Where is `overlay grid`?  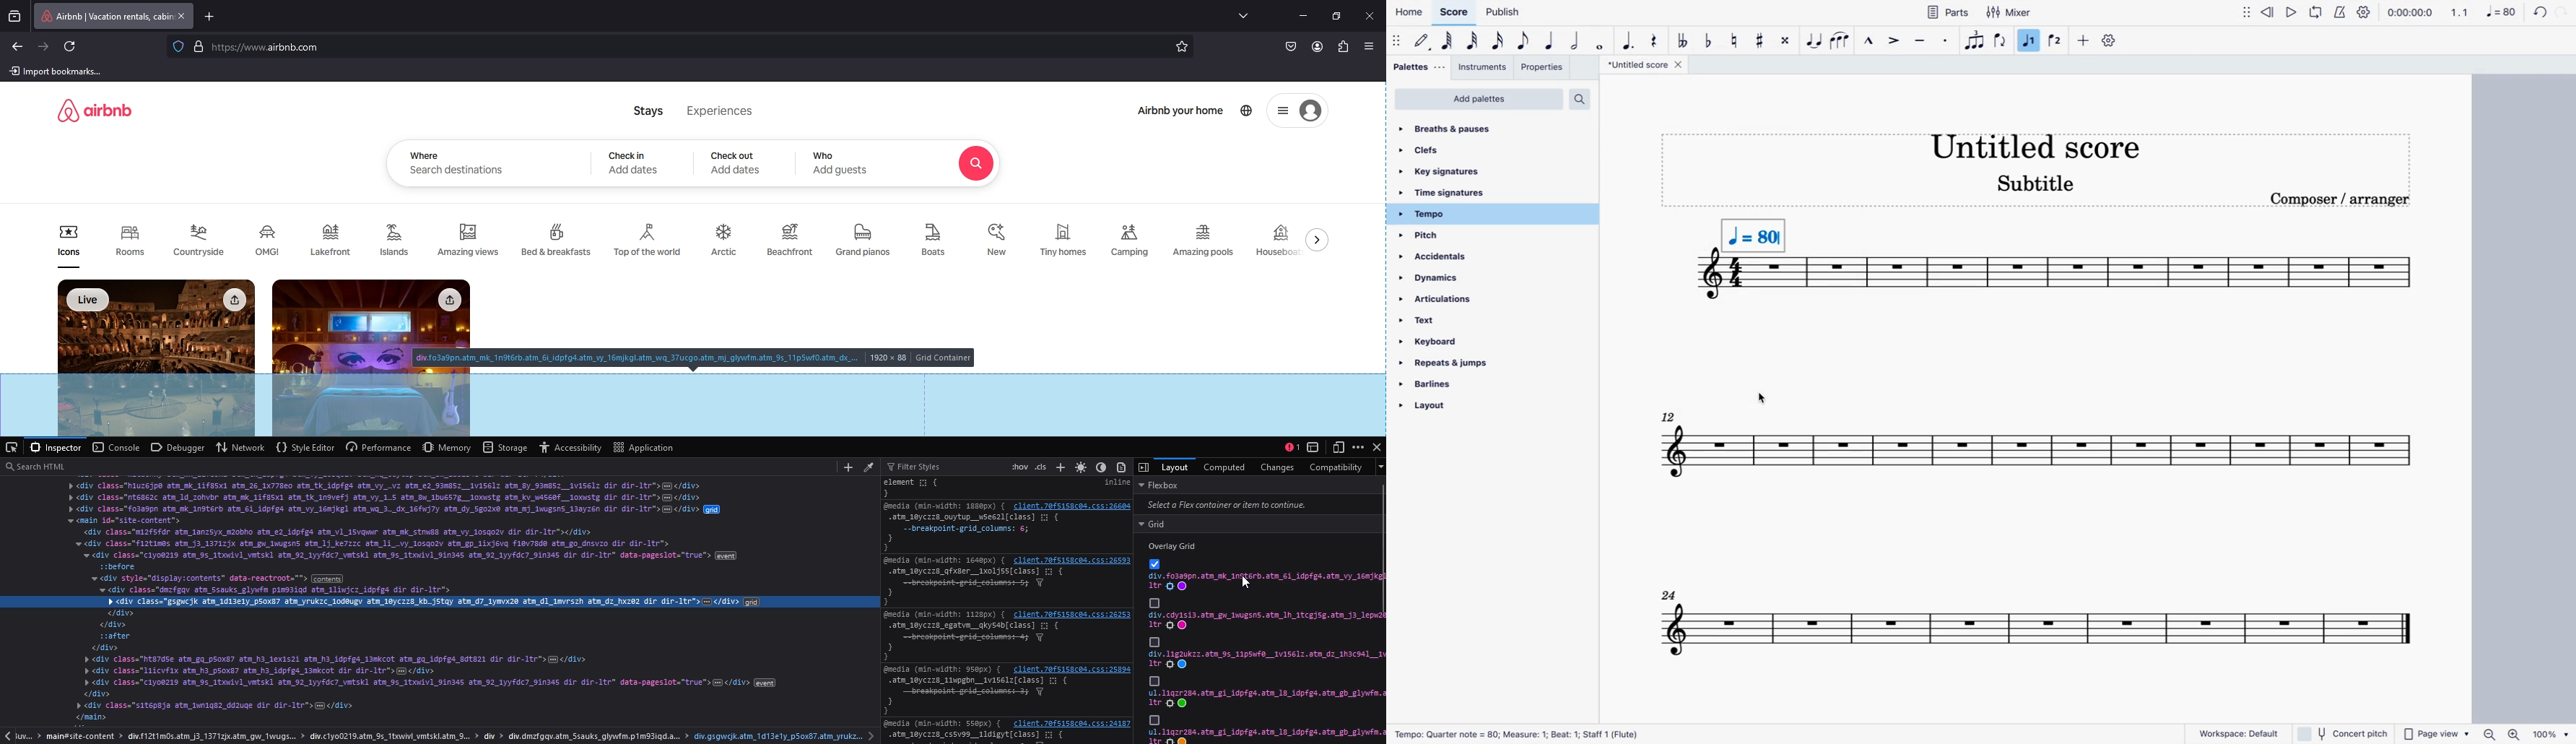
overlay grid is located at coordinates (1177, 546).